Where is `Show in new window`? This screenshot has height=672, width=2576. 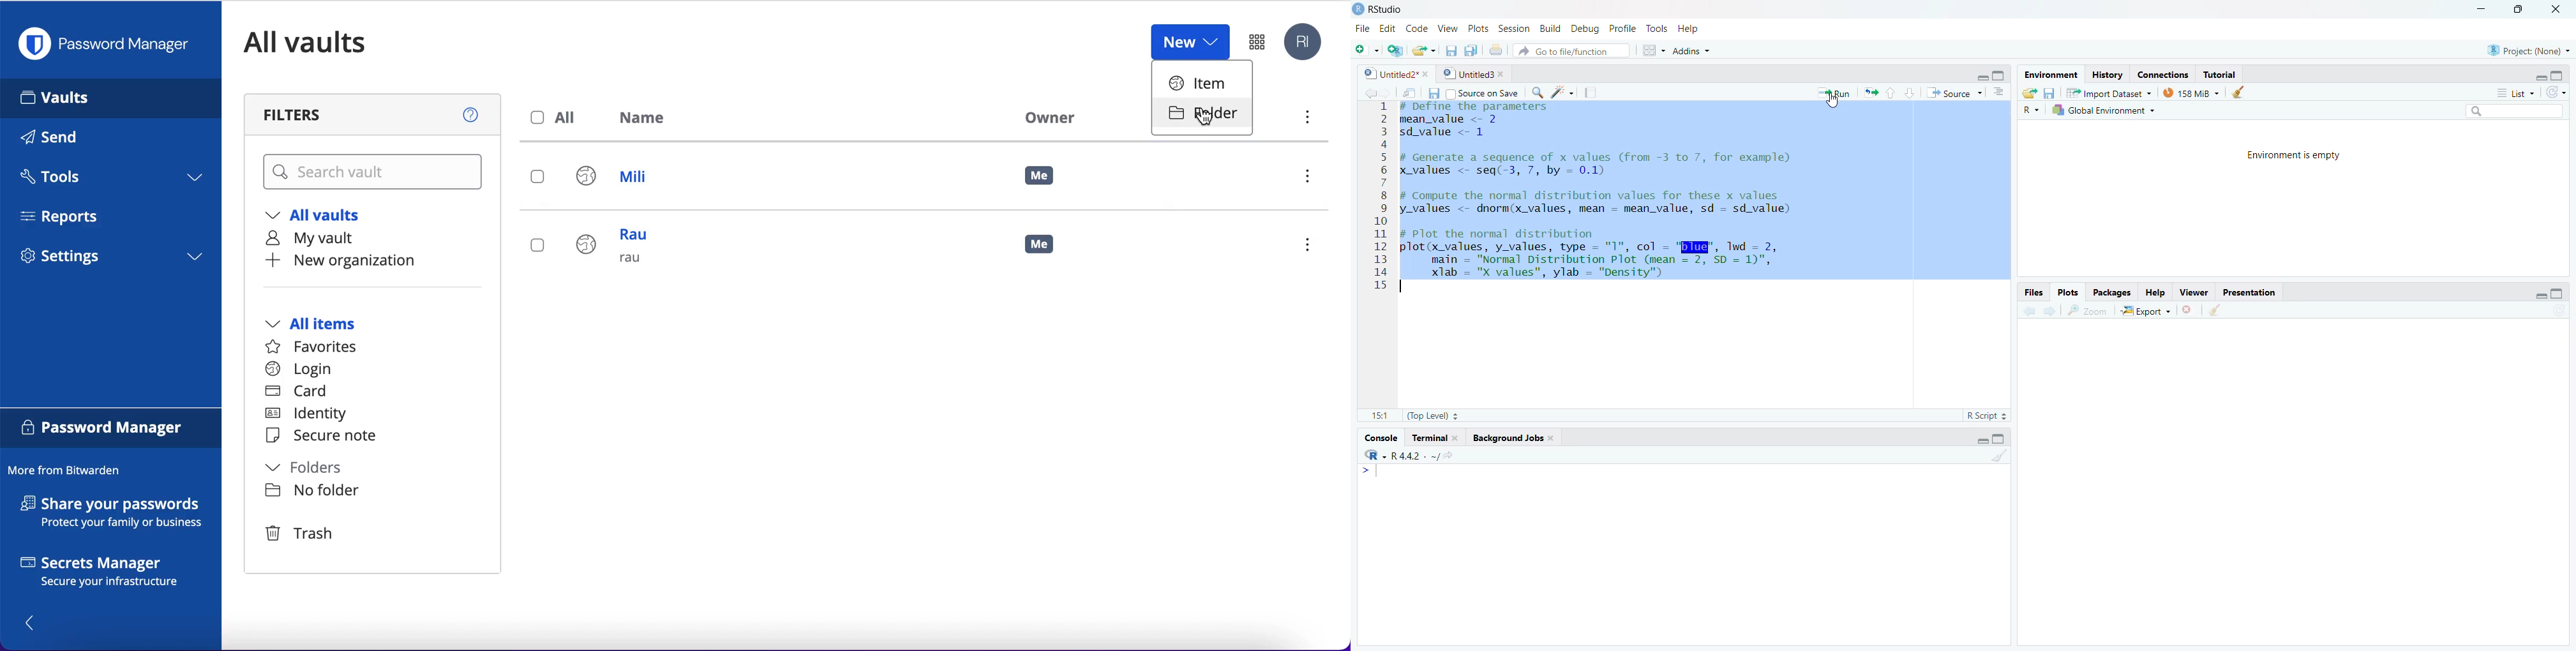
Show in new window is located at coordinates (1406, 92).